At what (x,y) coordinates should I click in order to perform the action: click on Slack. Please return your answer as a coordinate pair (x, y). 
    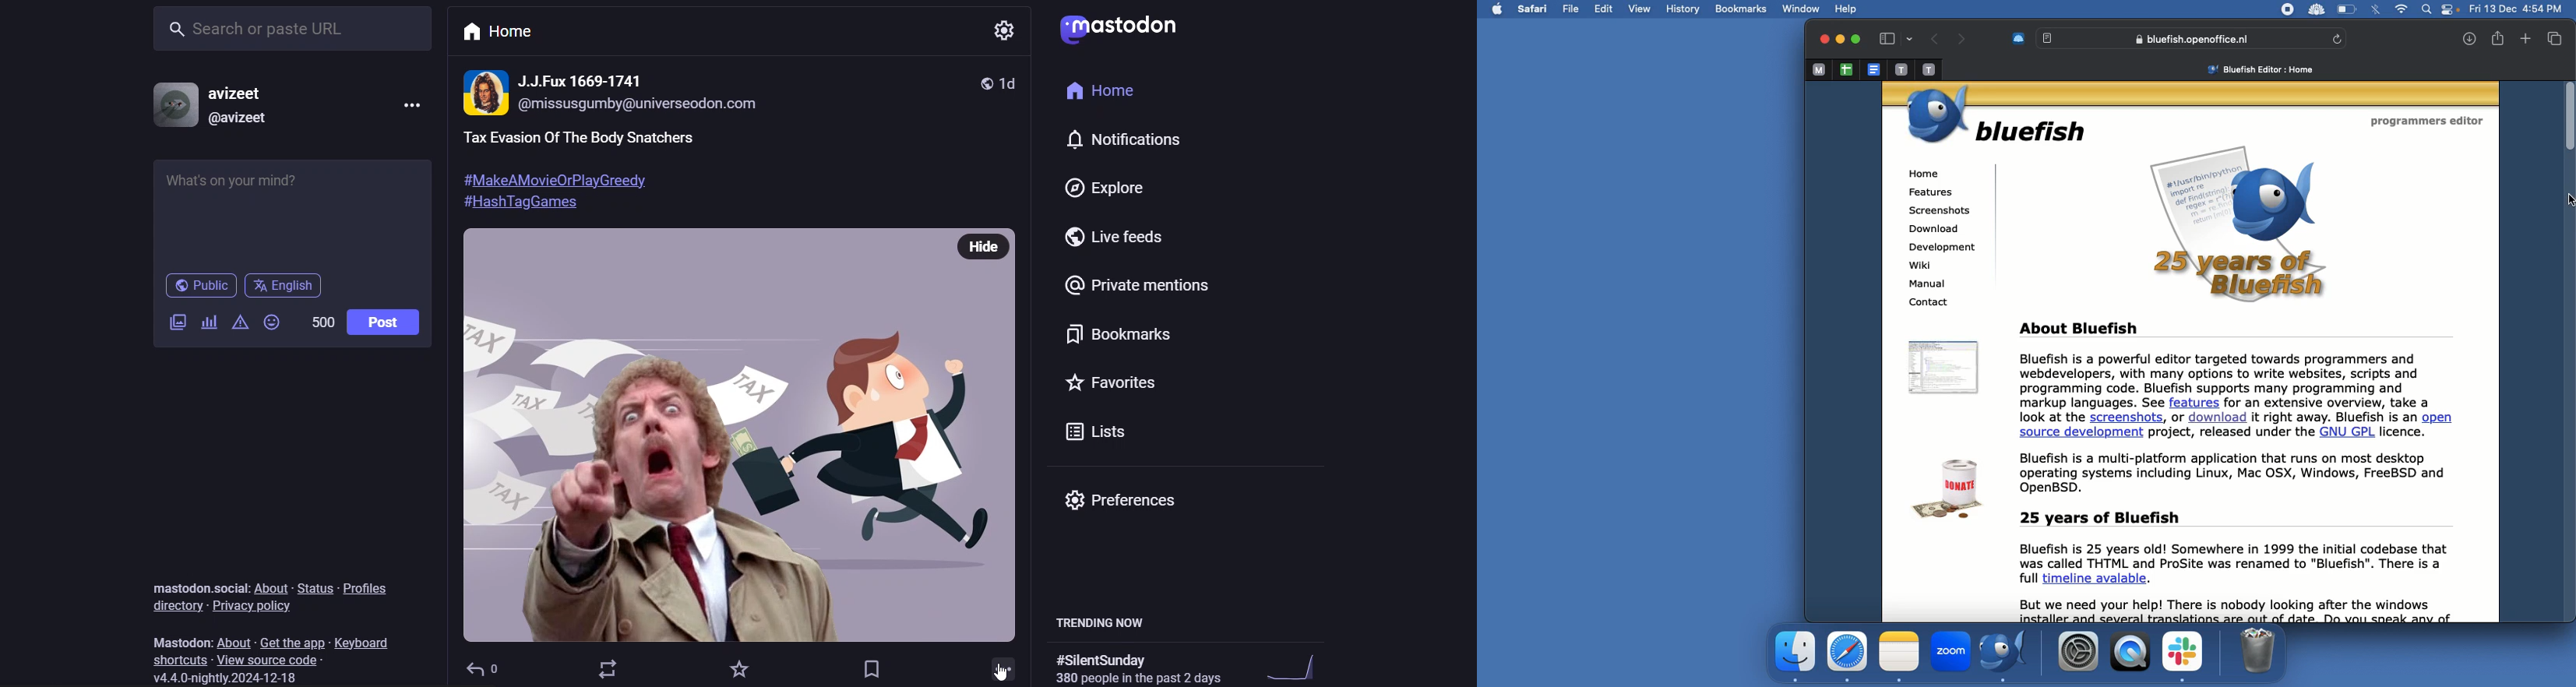
    Looking at the image, I should click on (2182, 655).